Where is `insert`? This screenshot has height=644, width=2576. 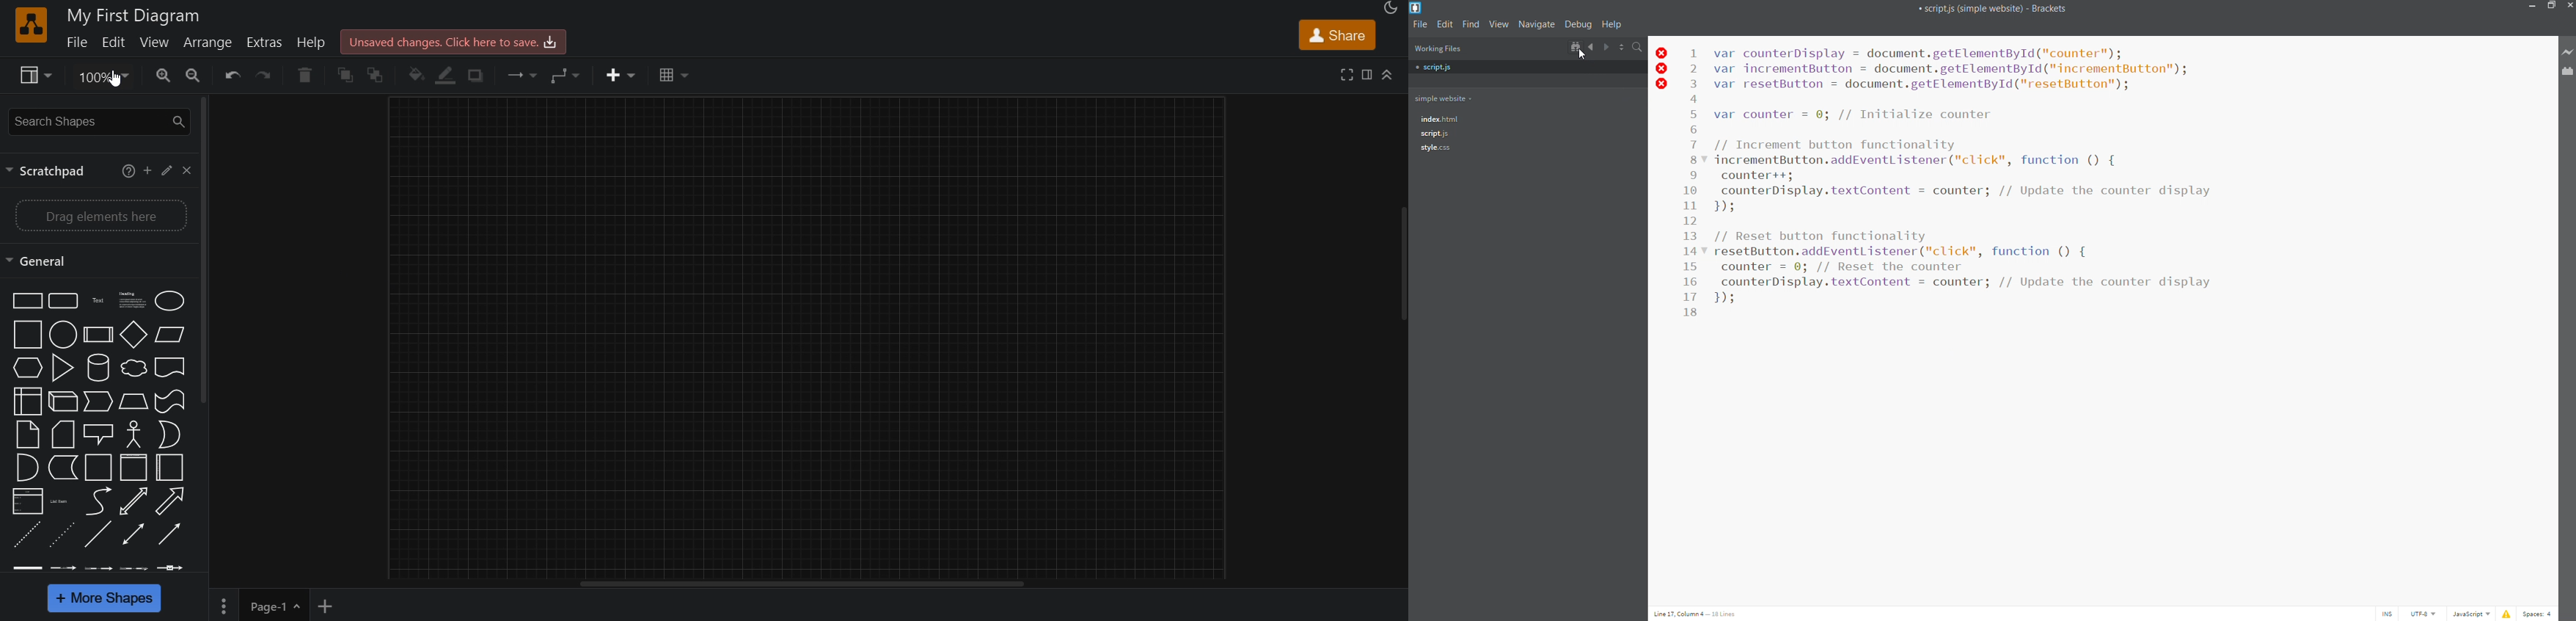
insert is located at coordinates (615, 77).